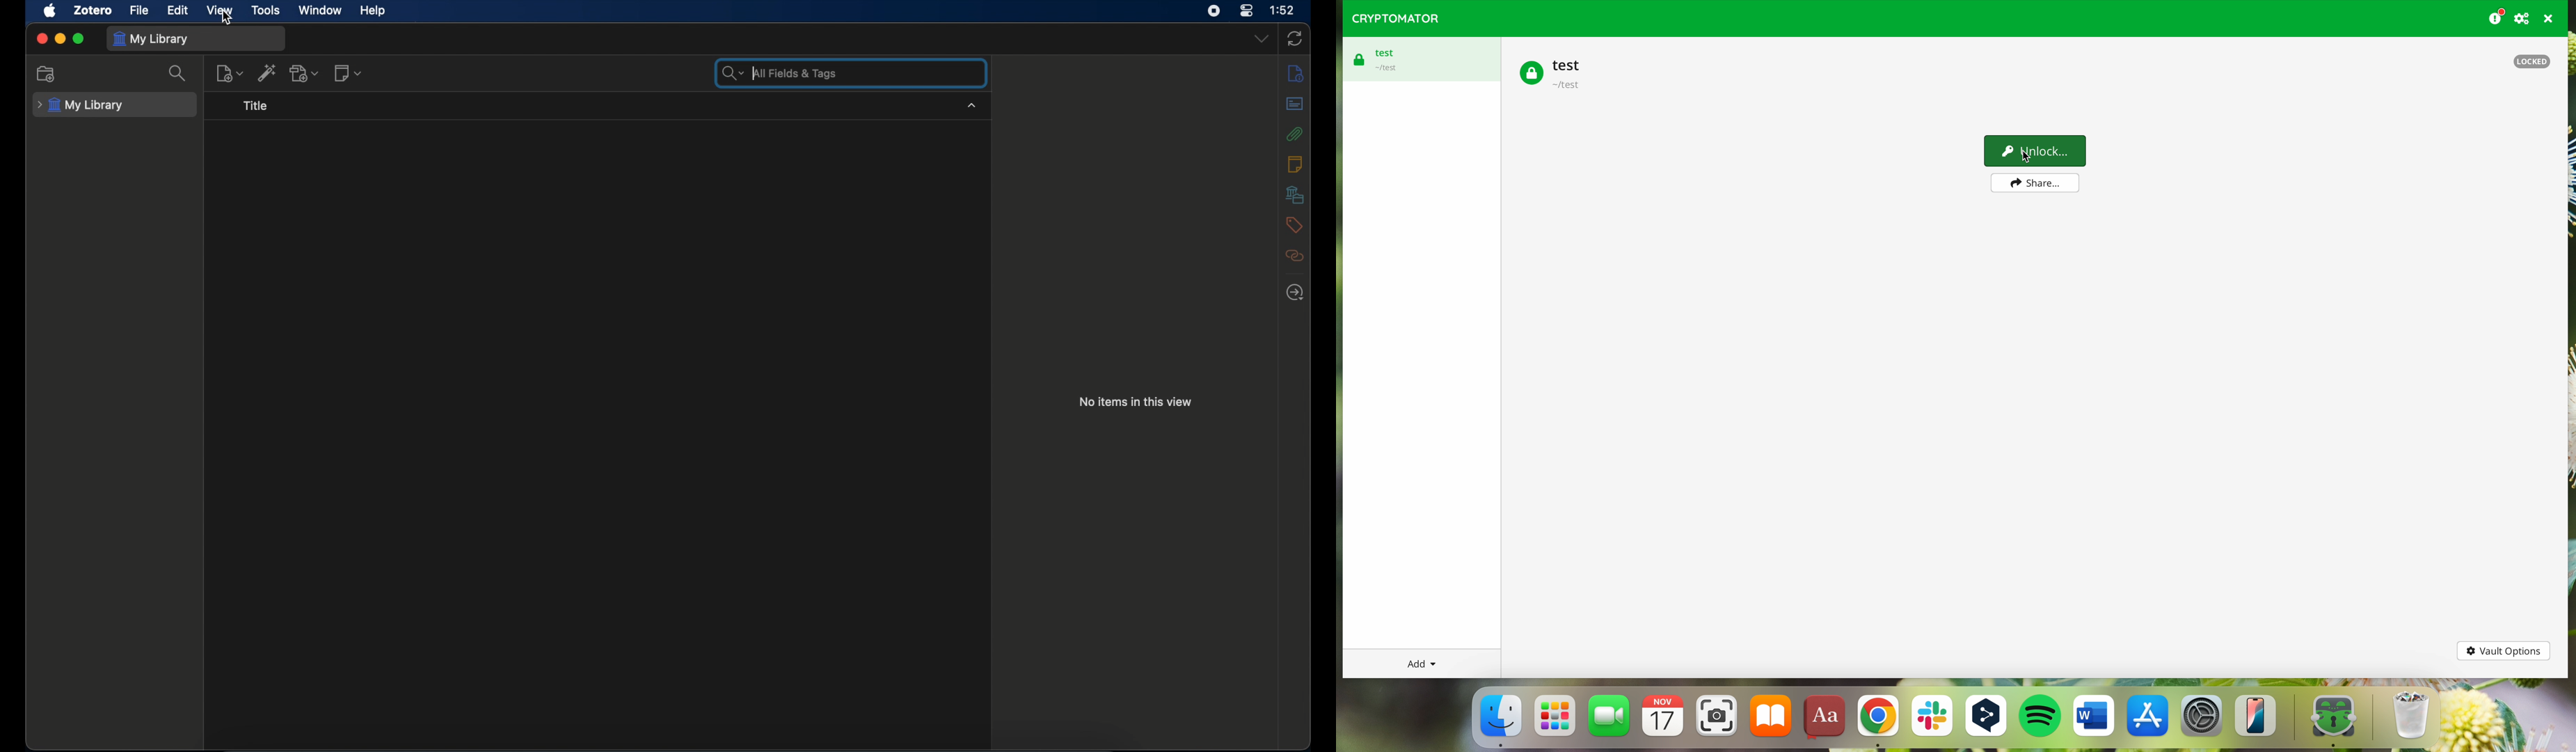  Describe the element at coordinates (2523, 18) in the screenshot. I see `preferences` at that location.